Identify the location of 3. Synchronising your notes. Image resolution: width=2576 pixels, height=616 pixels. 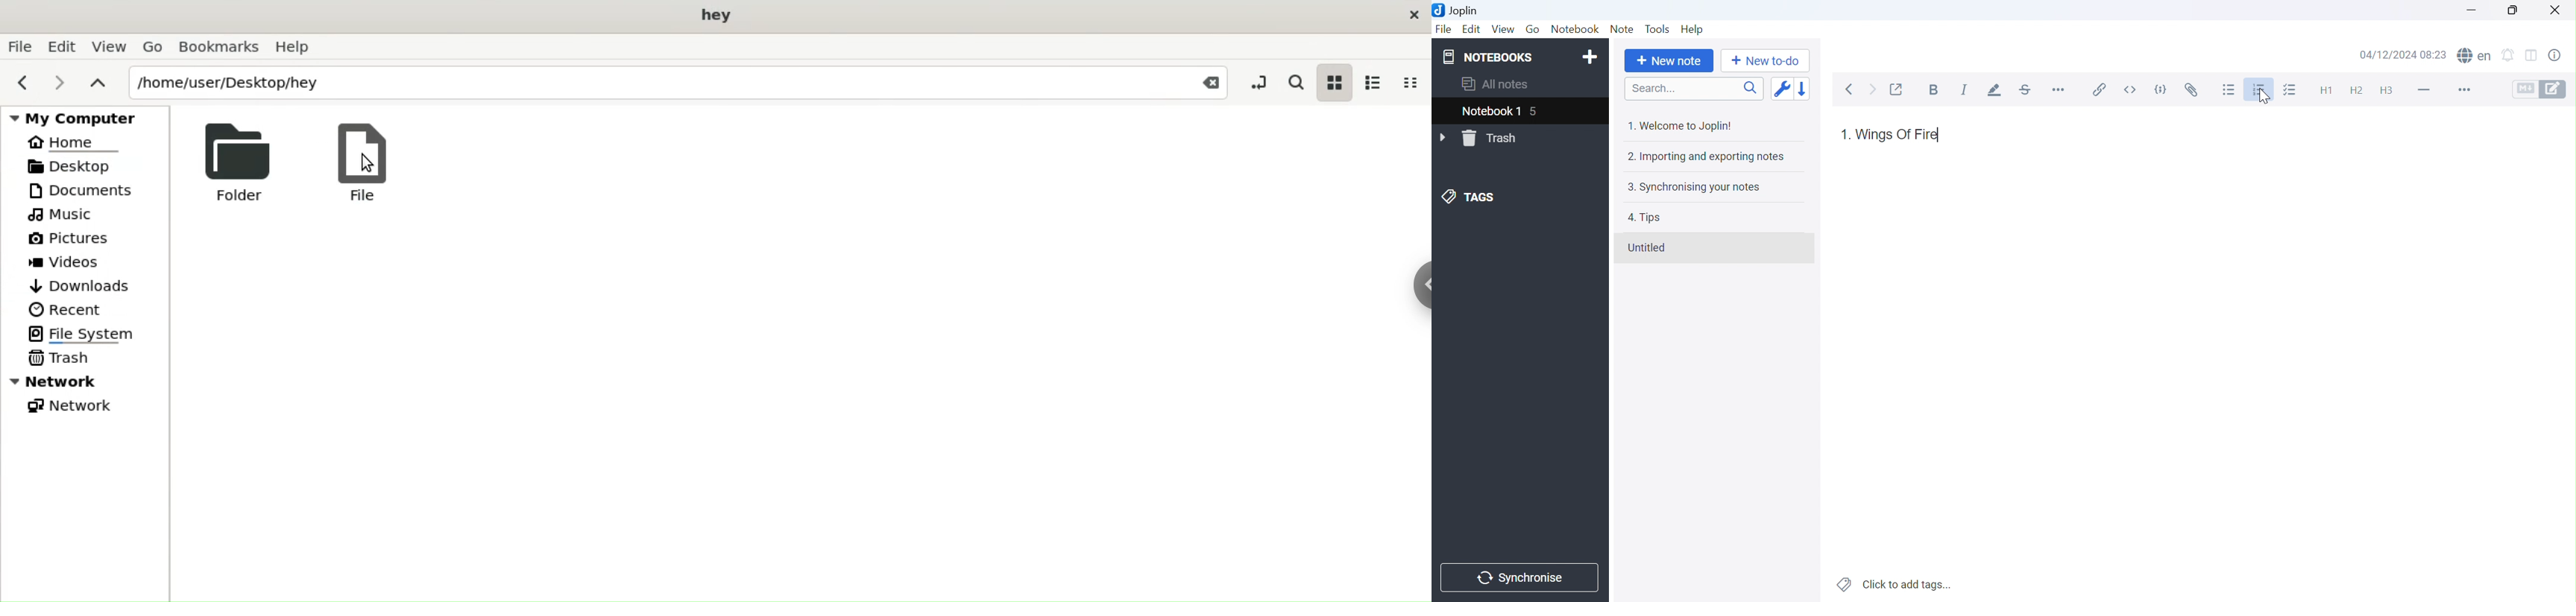
(1693, 188).